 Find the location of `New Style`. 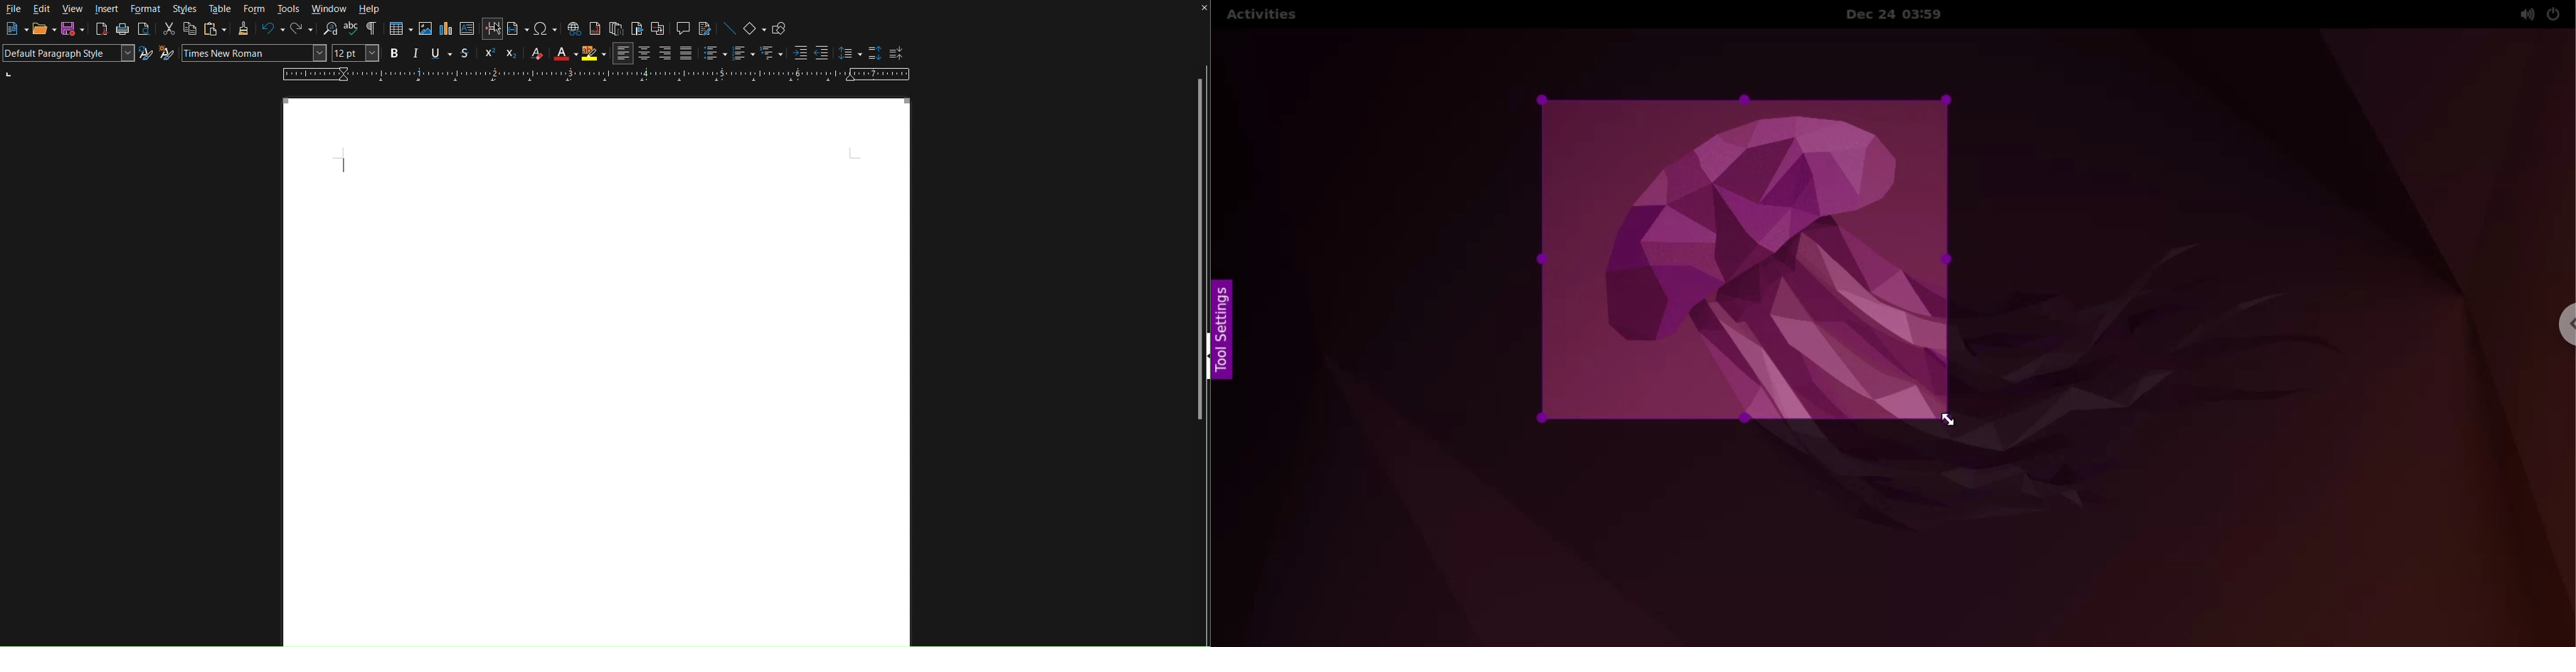

New Style is located at coordinates (167, 54).